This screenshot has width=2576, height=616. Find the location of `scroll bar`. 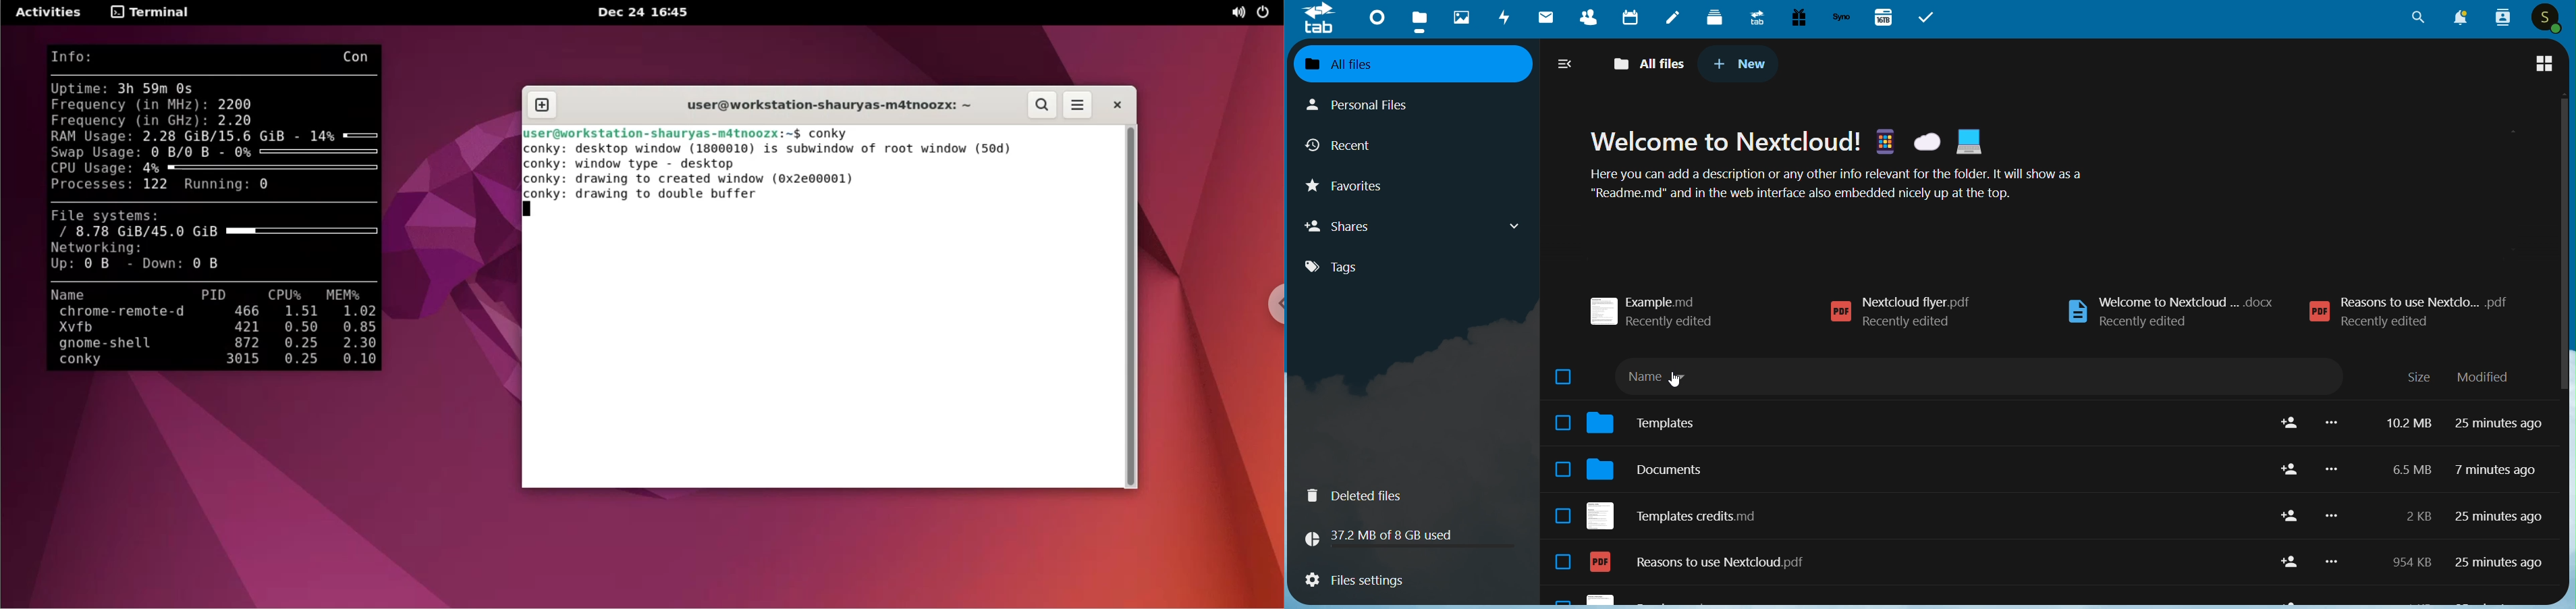

scroll bar is located at coordinates (2557, 246).